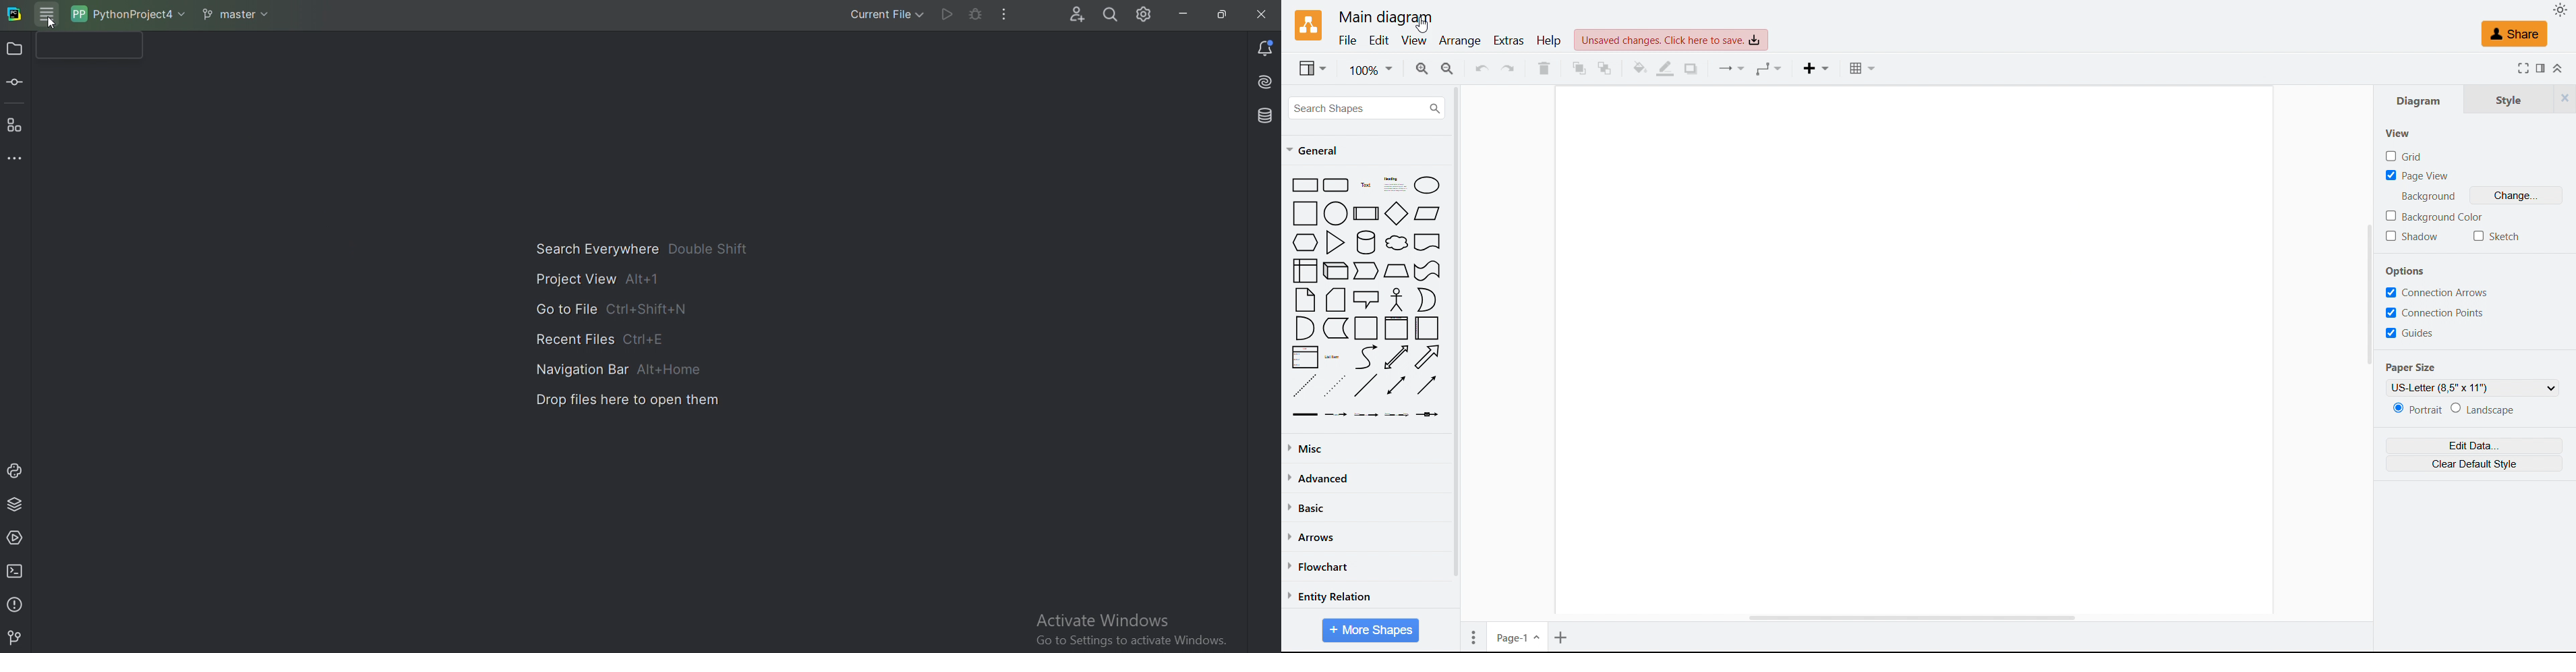 The image size is (2576, 672). I want to click on General , so click(1316, 150).